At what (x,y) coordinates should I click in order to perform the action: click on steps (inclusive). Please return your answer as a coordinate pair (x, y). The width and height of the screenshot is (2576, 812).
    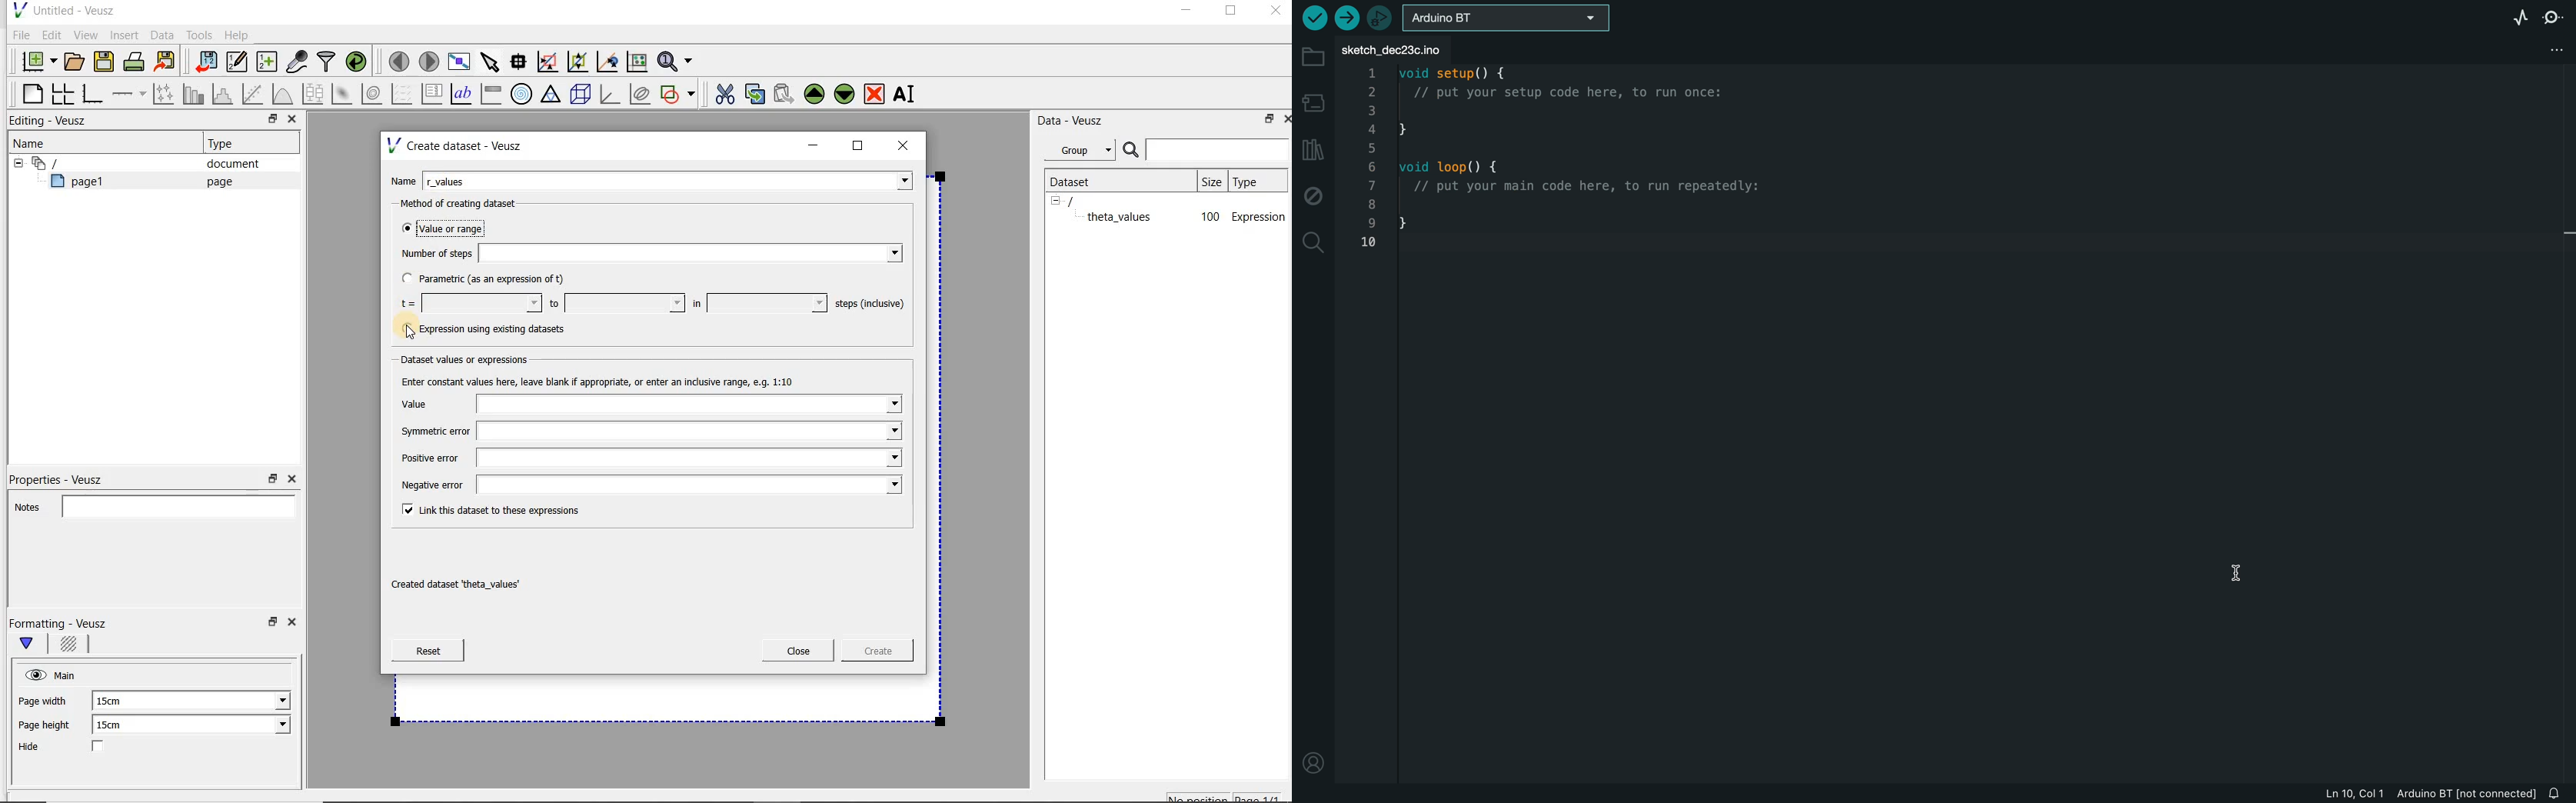
    Looking at the image, I should click on (870, 305).